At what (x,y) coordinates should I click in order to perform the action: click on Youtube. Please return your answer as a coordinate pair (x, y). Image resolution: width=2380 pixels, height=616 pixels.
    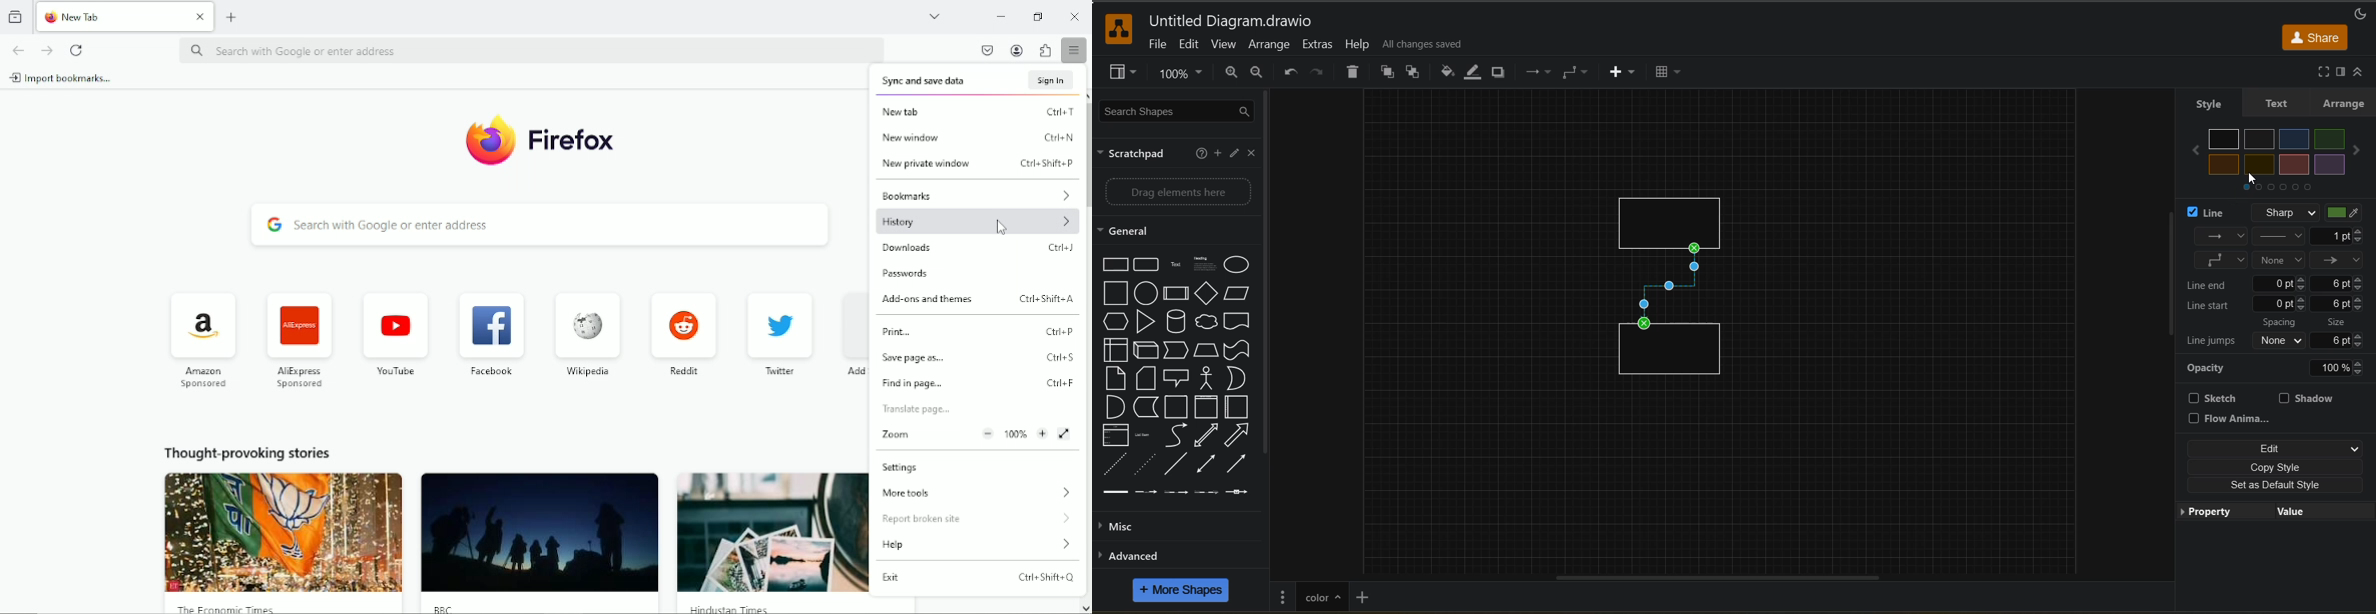
    Looking at the image, I should click on (395, 333).